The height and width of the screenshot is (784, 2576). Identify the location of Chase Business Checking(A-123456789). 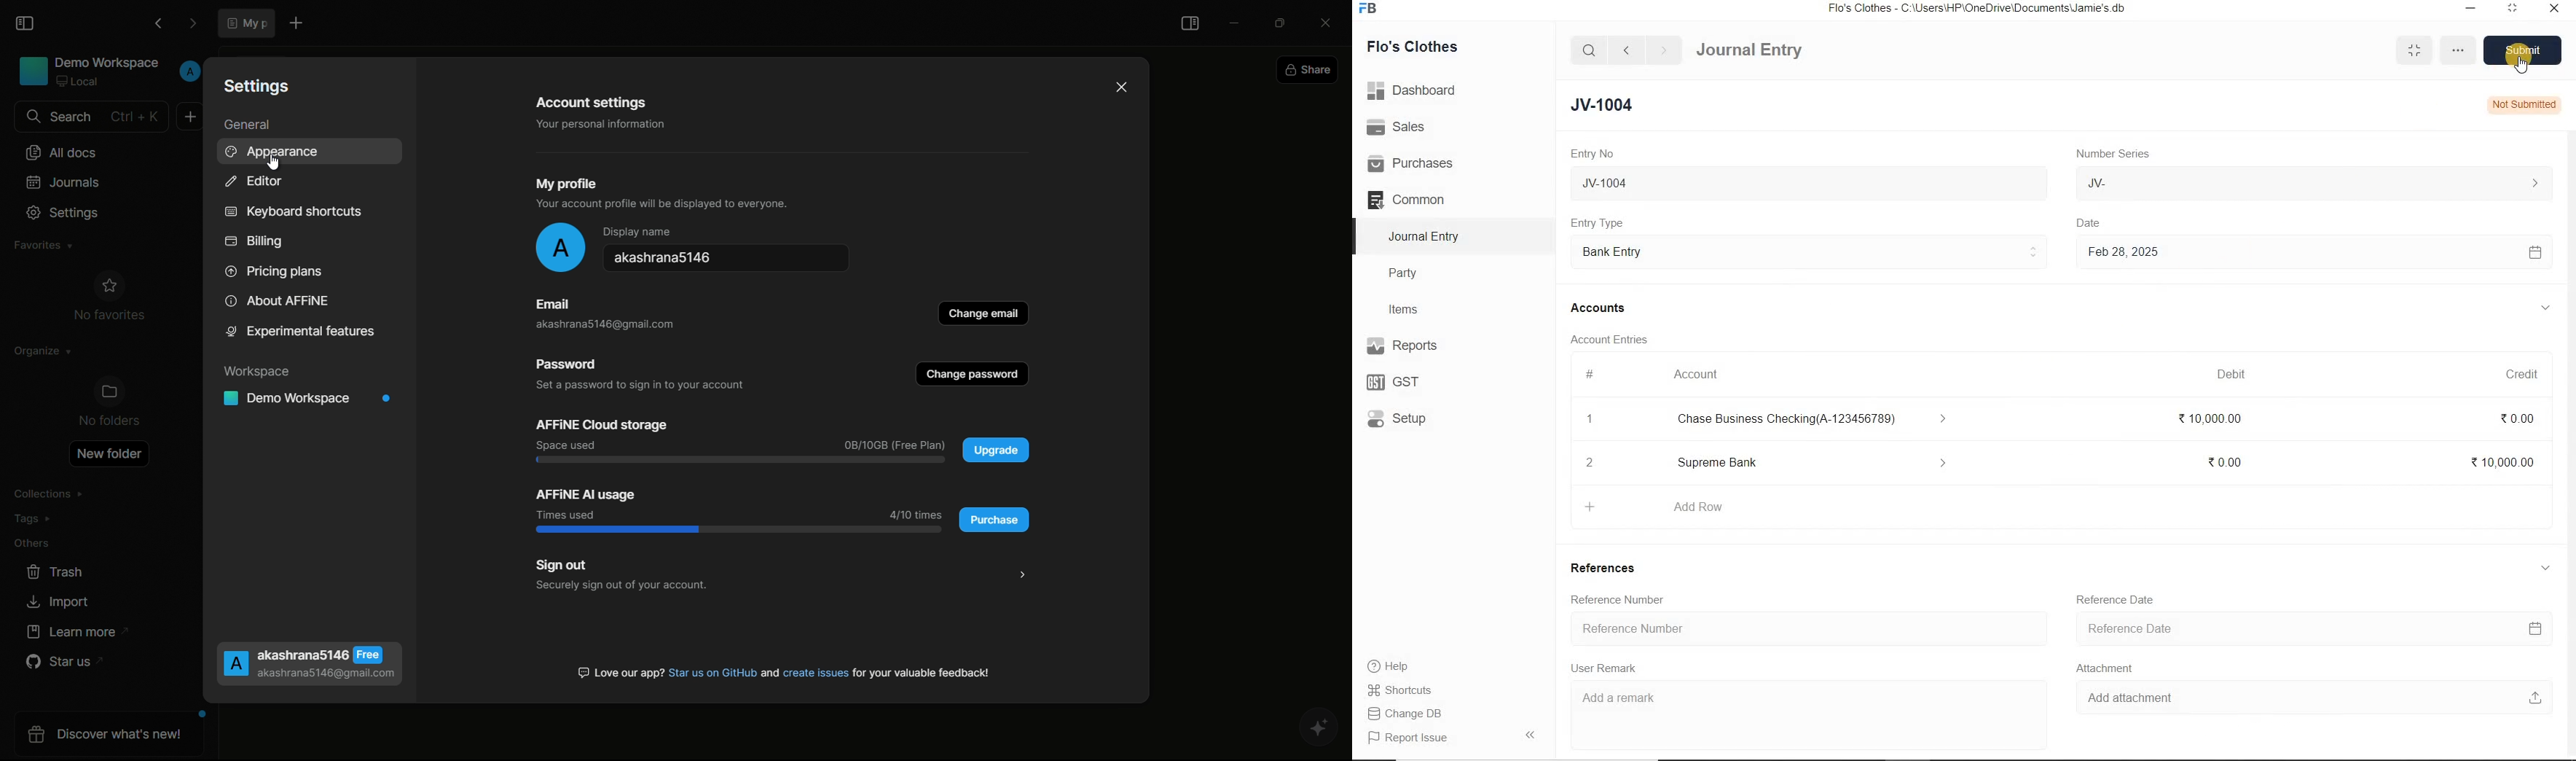
(1820, 420).